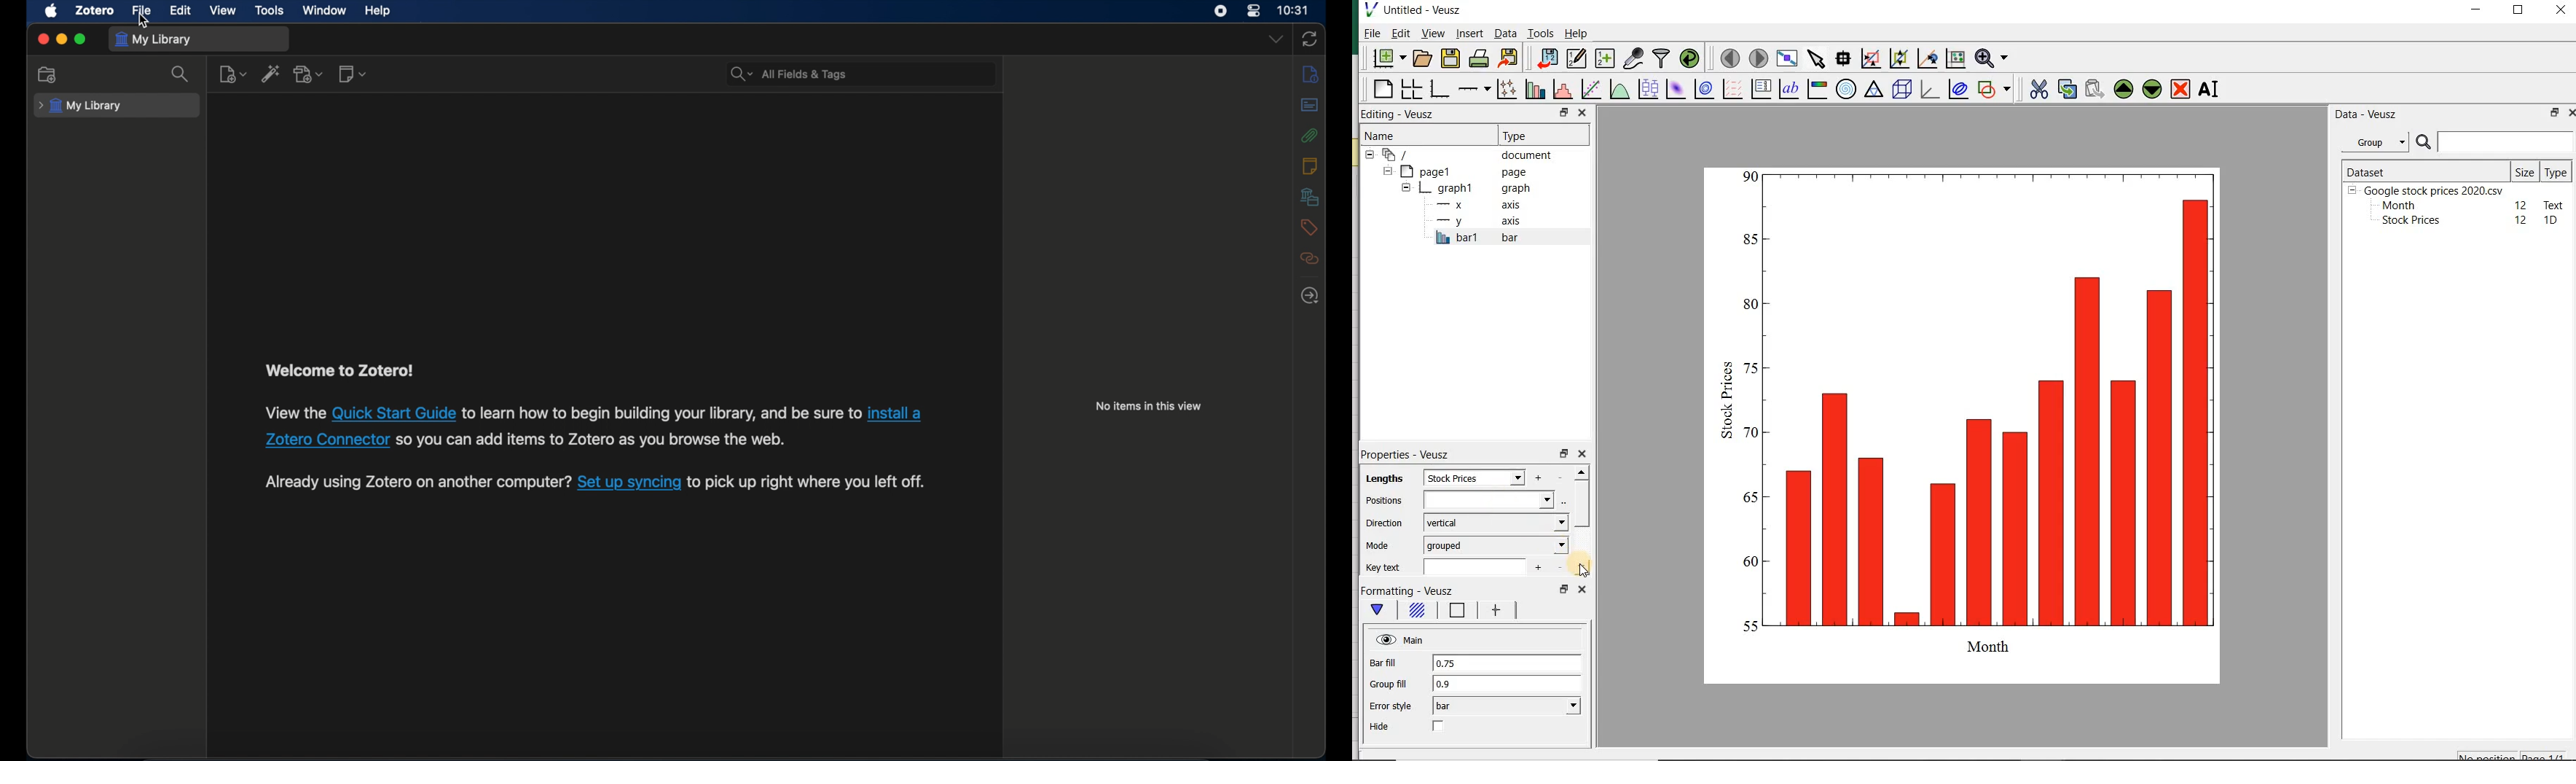  What do you see at coordinates (155, 40) in the screenshot?
I see `my library` at bounding box center [155, 40].